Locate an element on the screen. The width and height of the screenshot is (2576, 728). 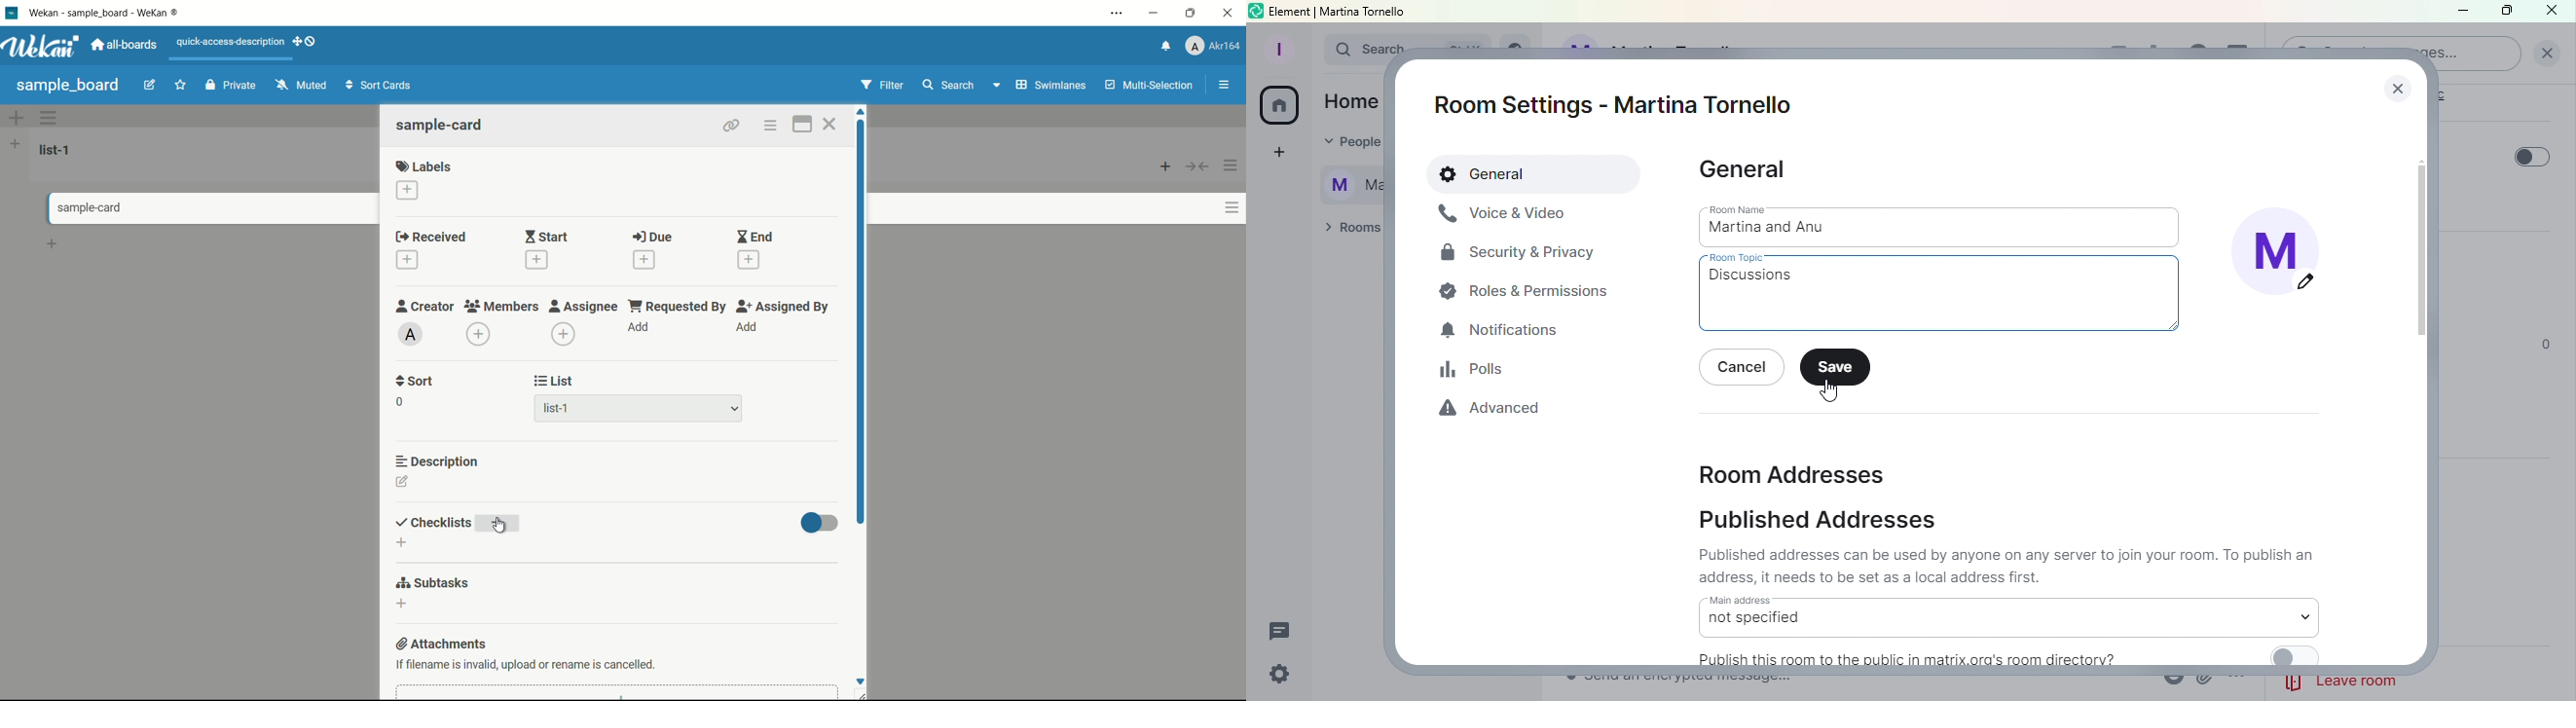
end is located at coordinates (754, 238).